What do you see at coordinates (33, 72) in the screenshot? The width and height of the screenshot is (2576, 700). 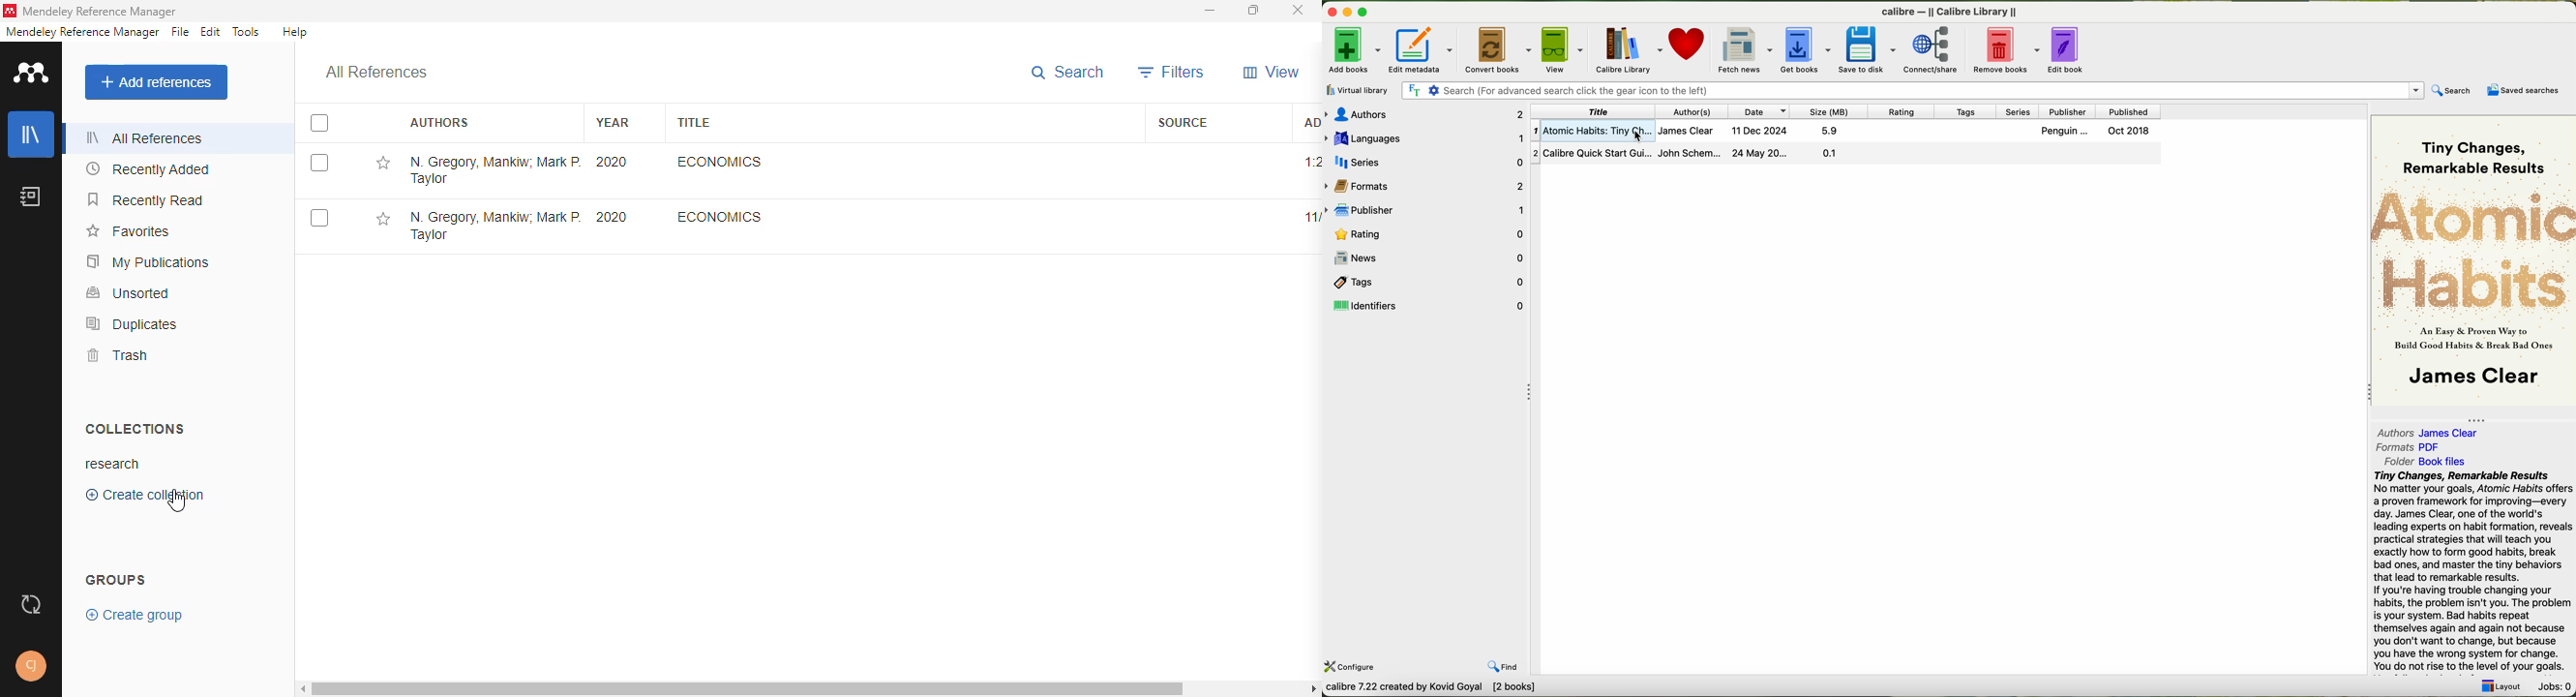 I see `logo` at bounding box center [33, 72].